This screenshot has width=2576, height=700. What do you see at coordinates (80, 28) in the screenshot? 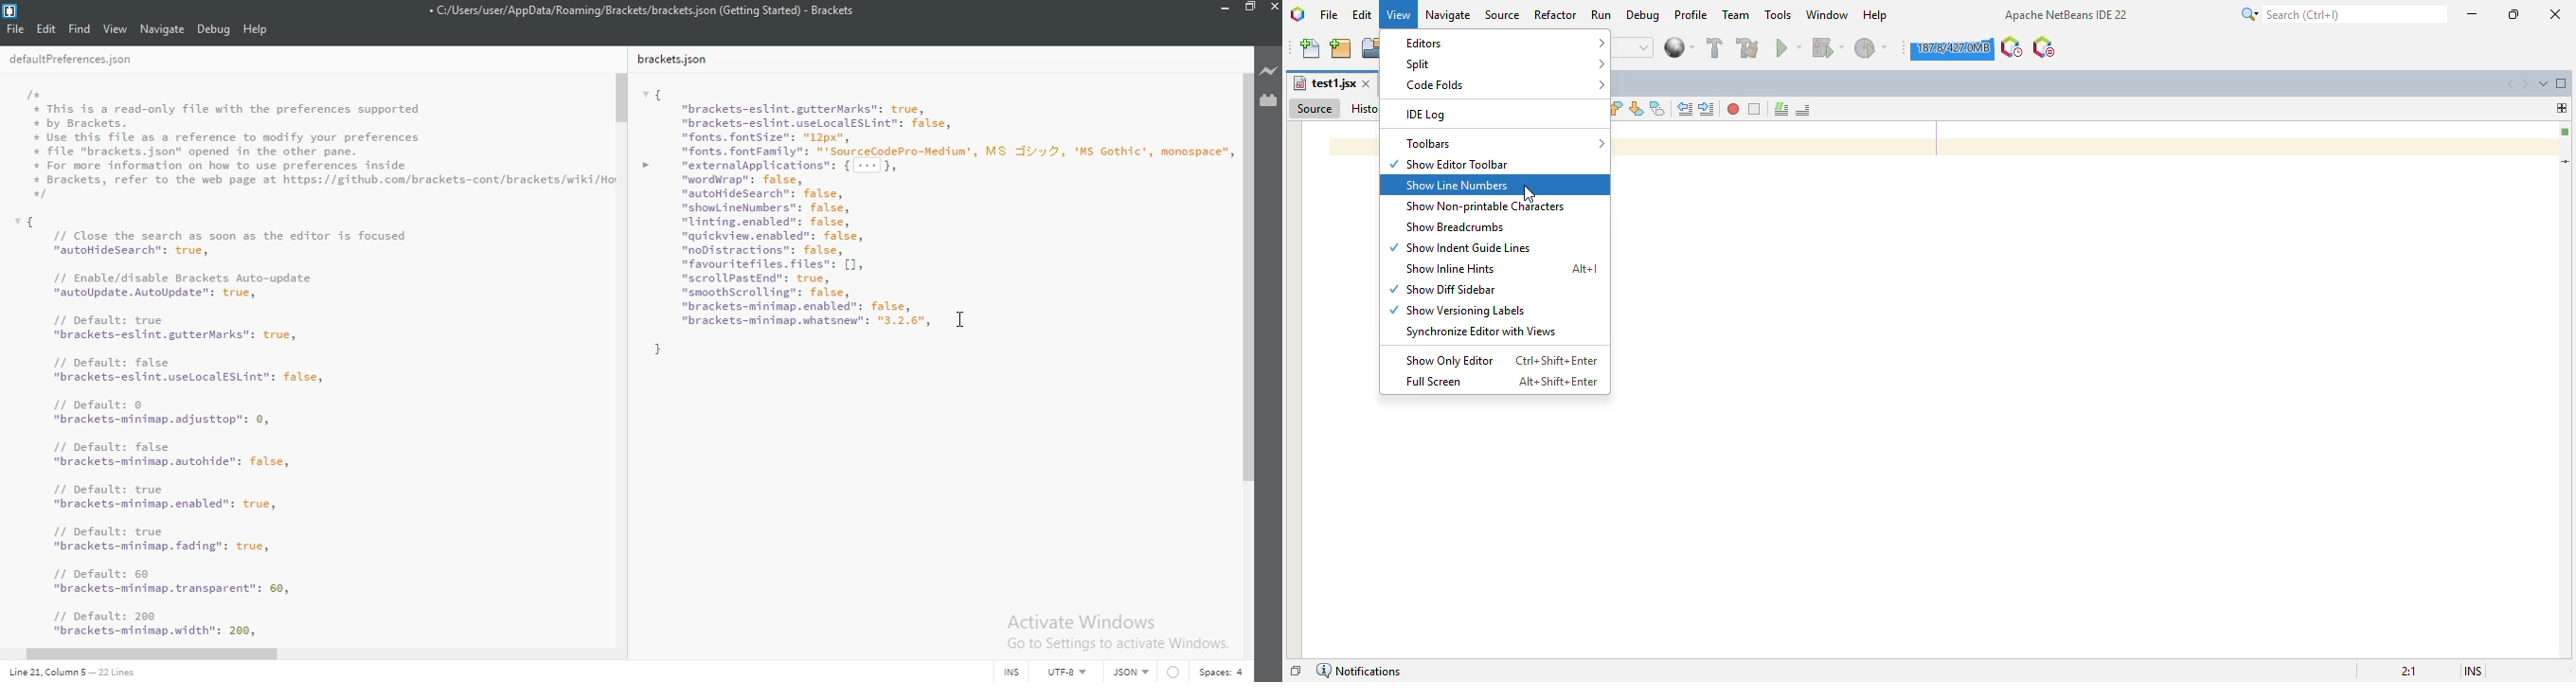
I see `Find` at bounding box center [80, 28].